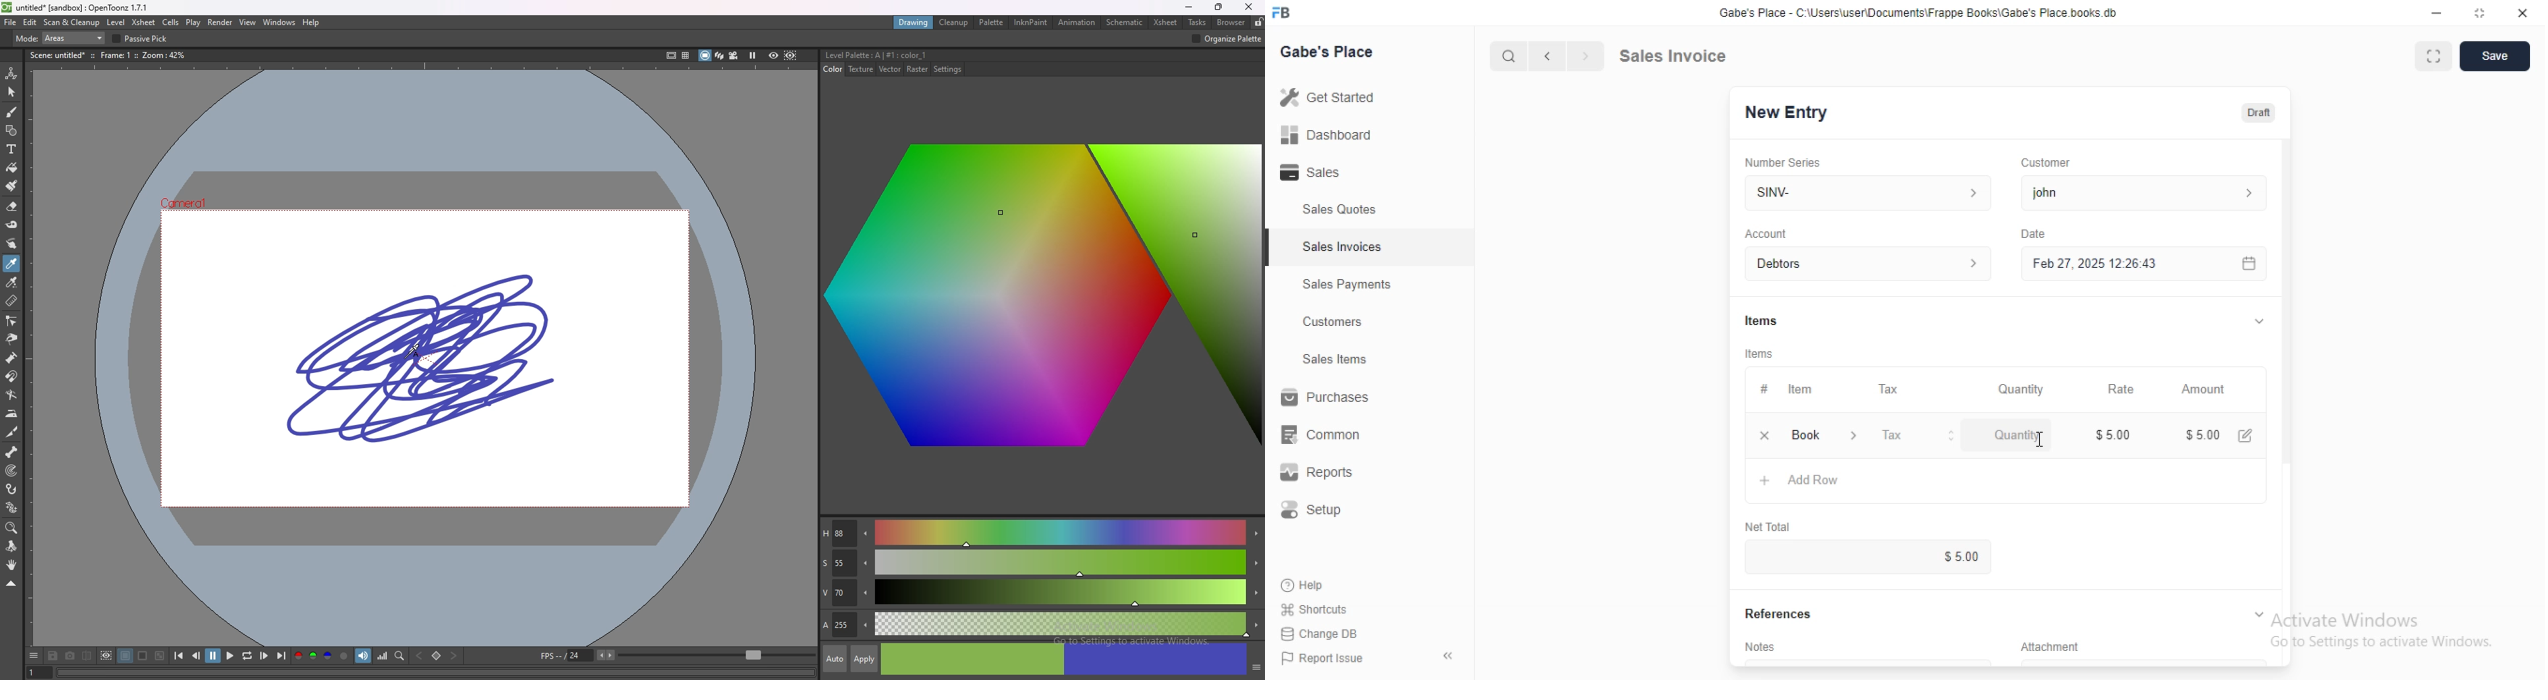 The width and height of the screenshot is (2548, 700). Describe the element at coordinates (55, 38) in the screenshot. I see `type` at that location.